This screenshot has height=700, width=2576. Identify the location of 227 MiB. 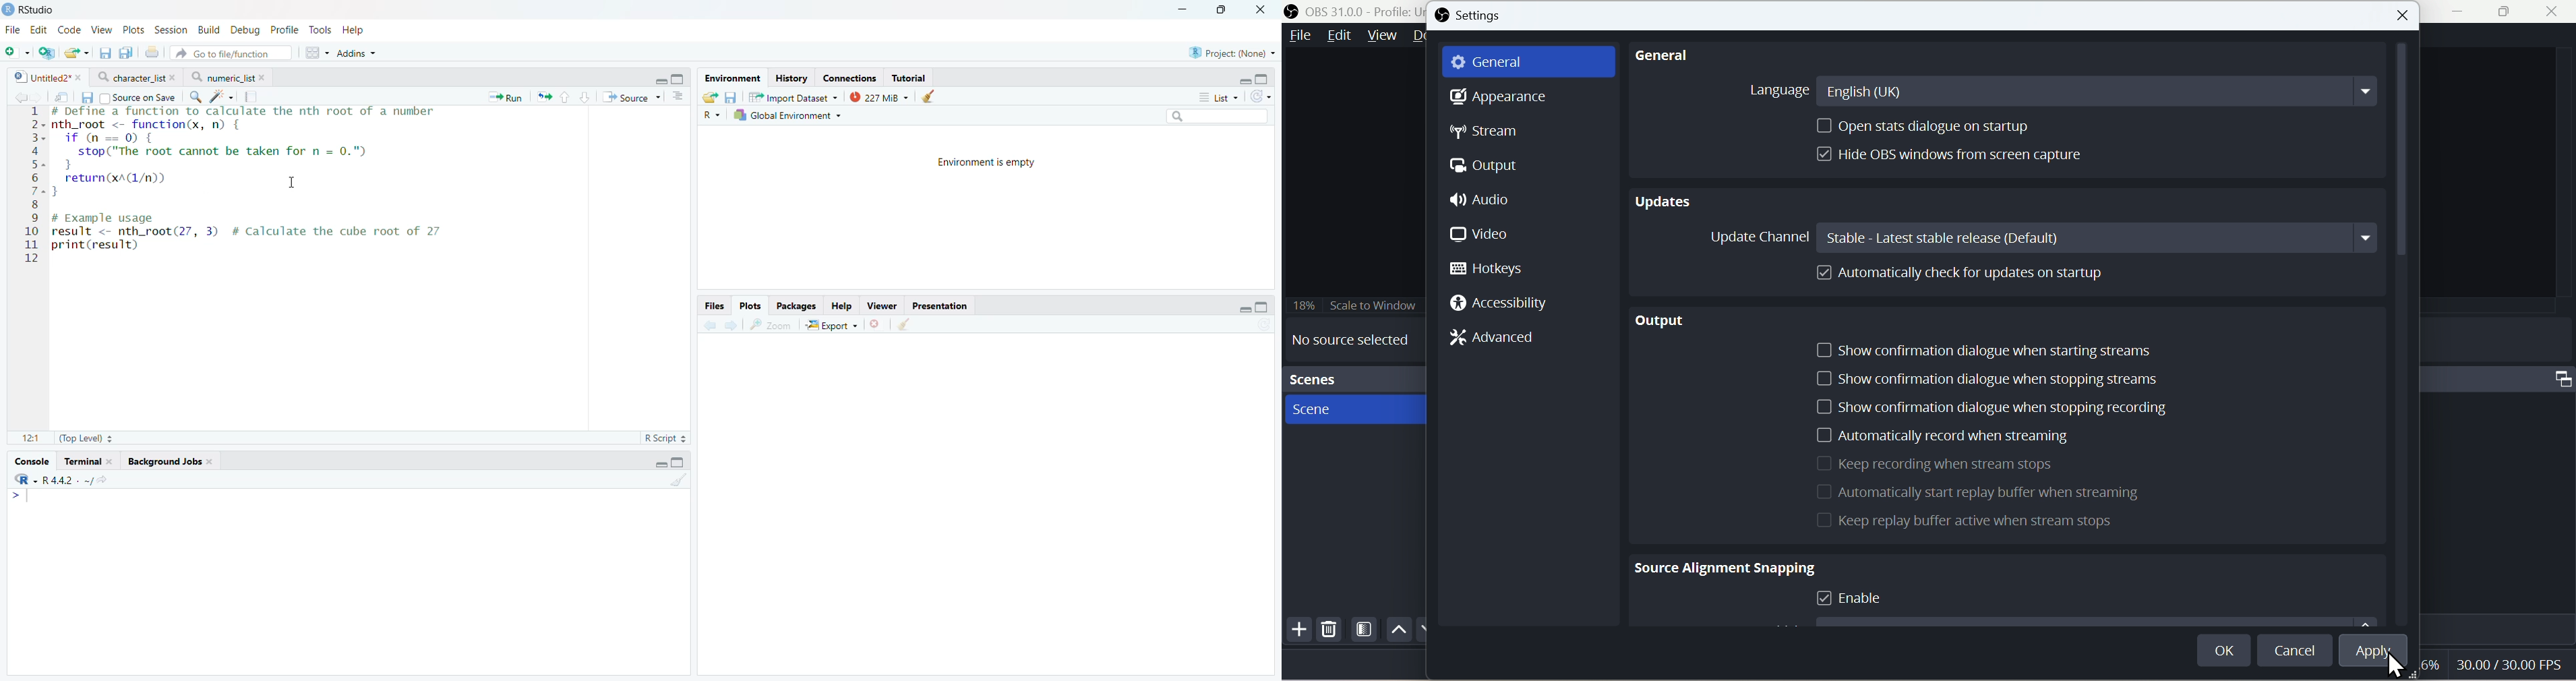
(877, 96).